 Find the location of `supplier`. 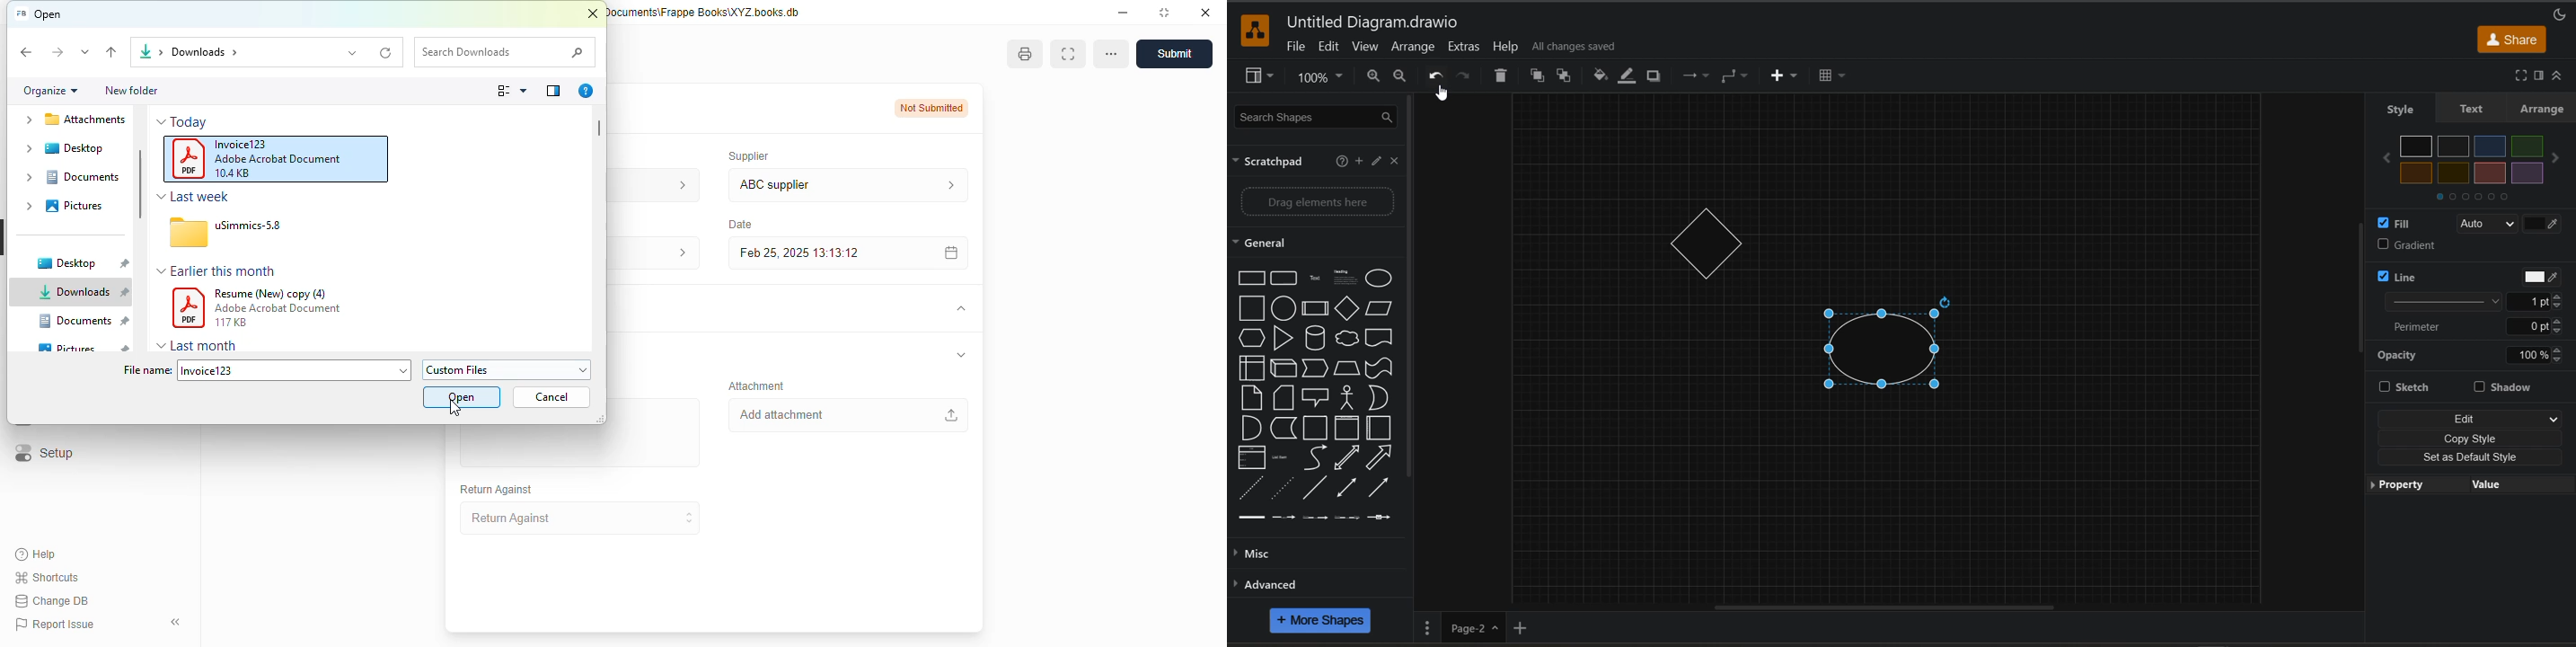

supplier is located at coordinates (745, 155).